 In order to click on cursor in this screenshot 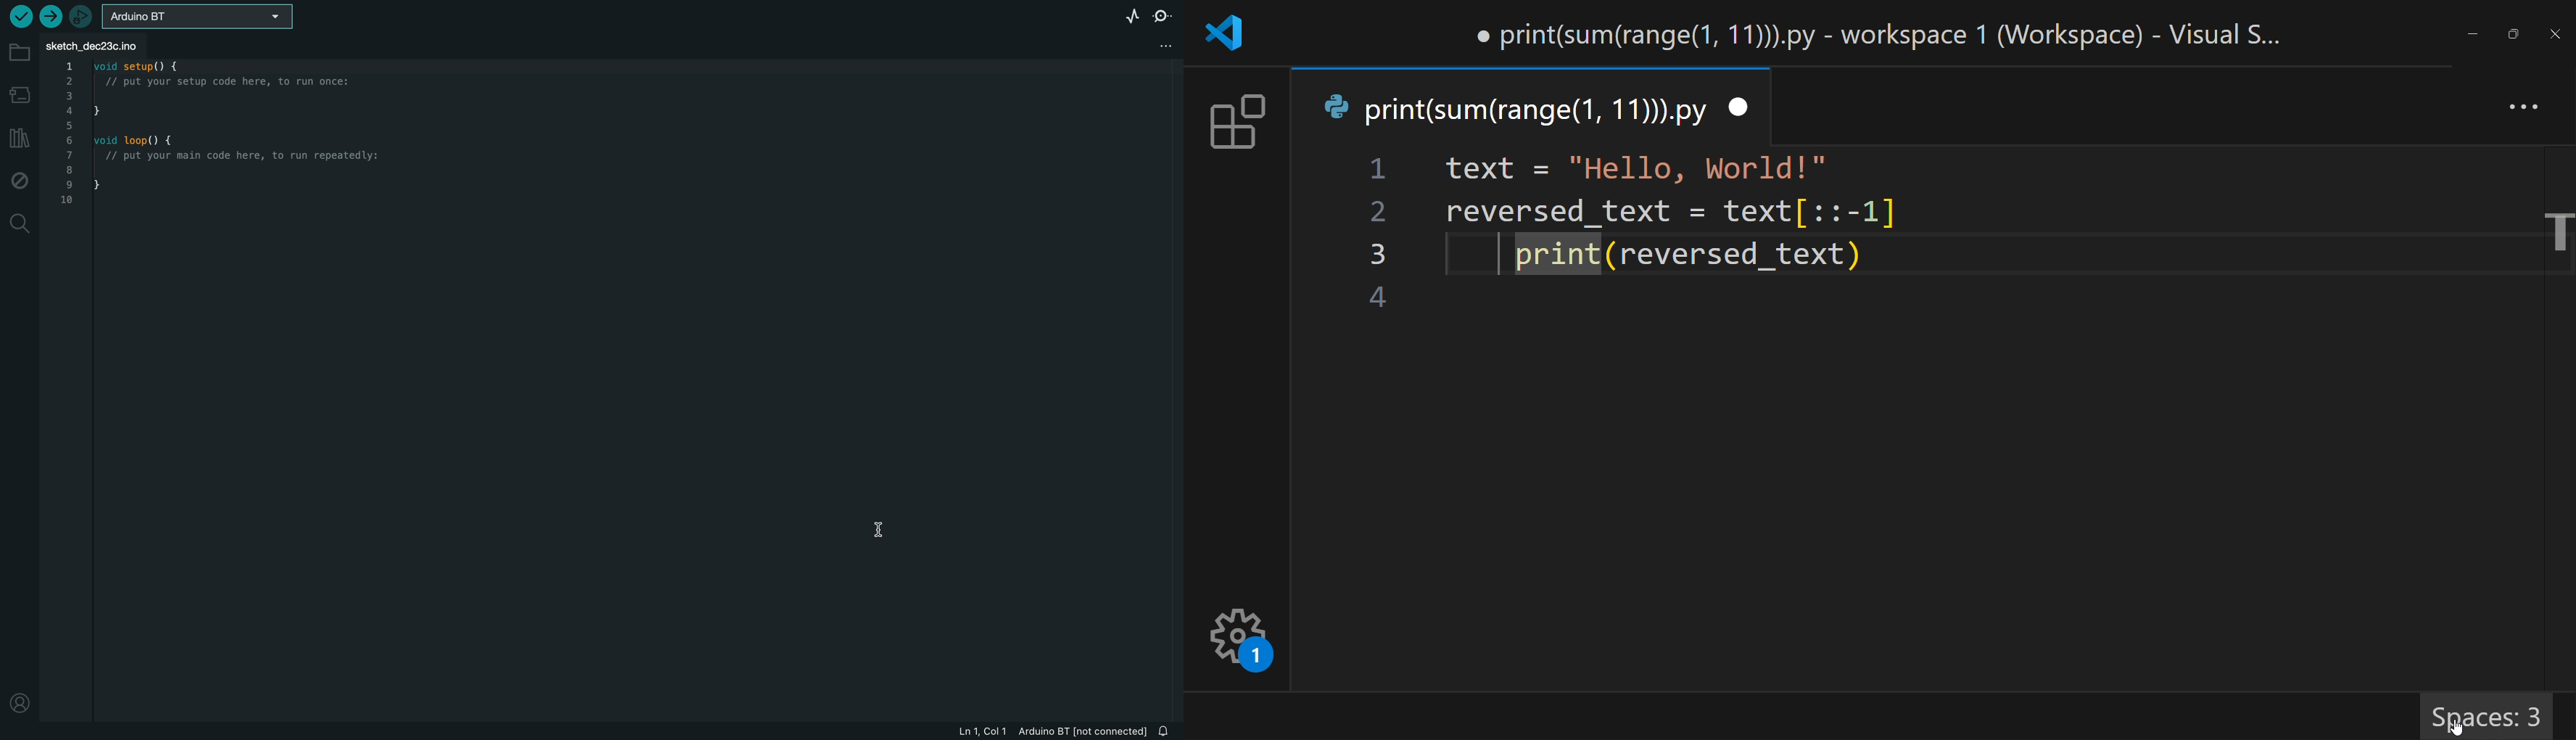, I will do `click(2441, 720)`.